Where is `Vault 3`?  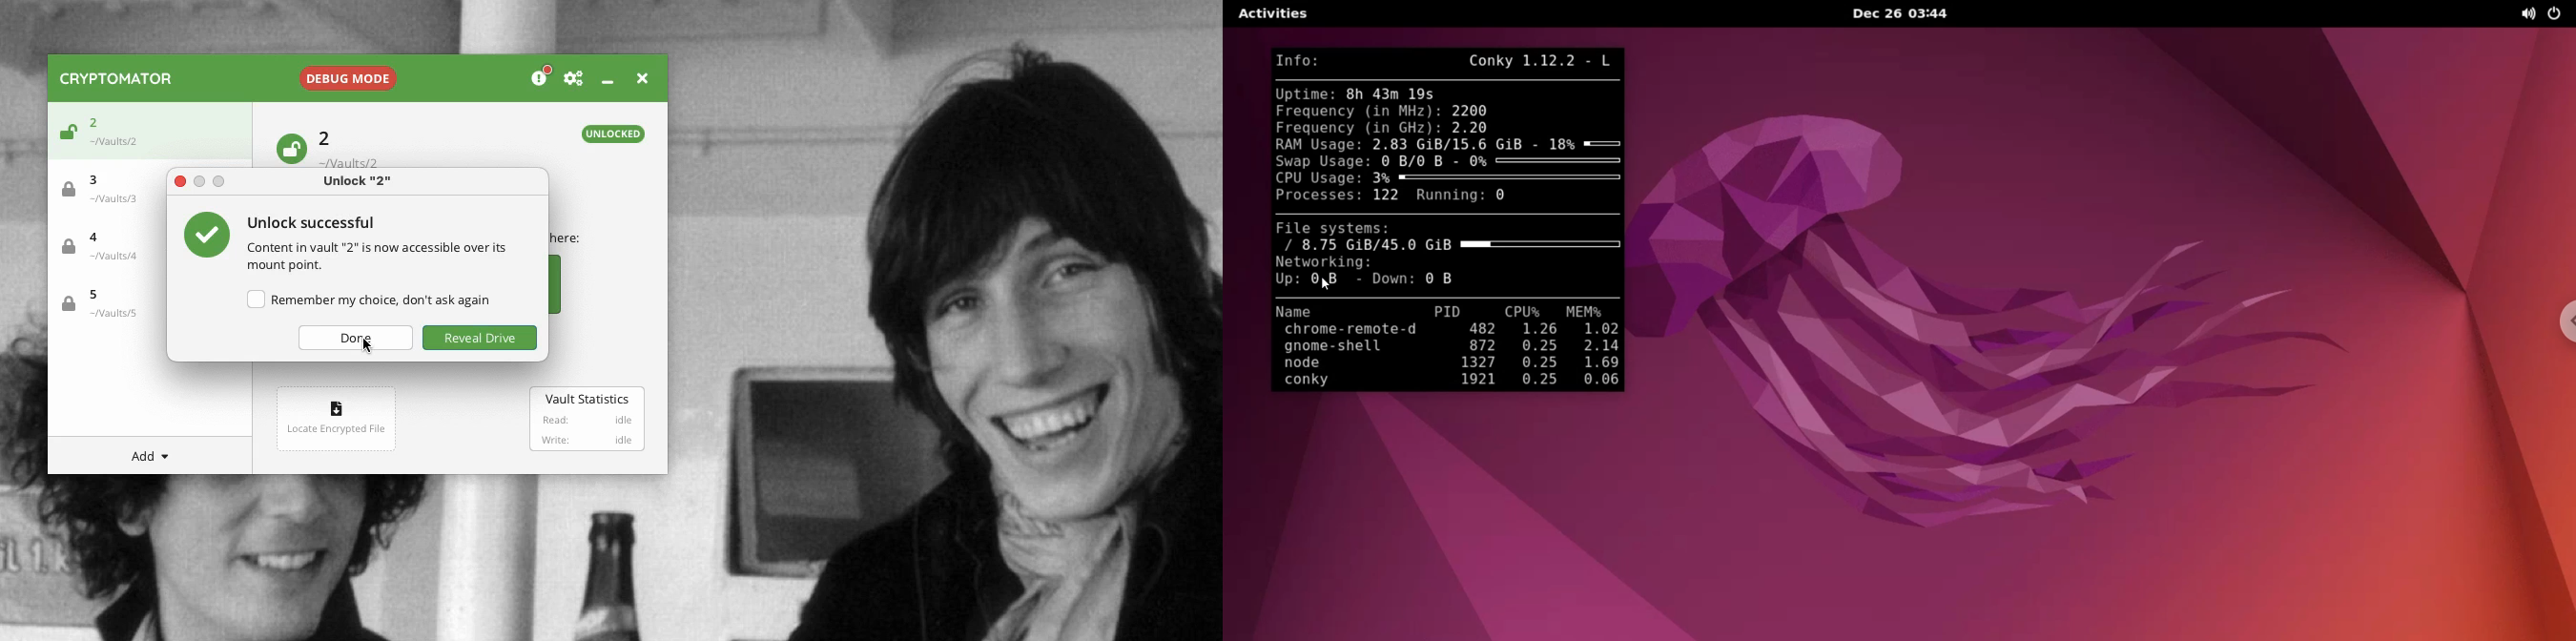 Vault 3 is located at coordinates (109, 187).